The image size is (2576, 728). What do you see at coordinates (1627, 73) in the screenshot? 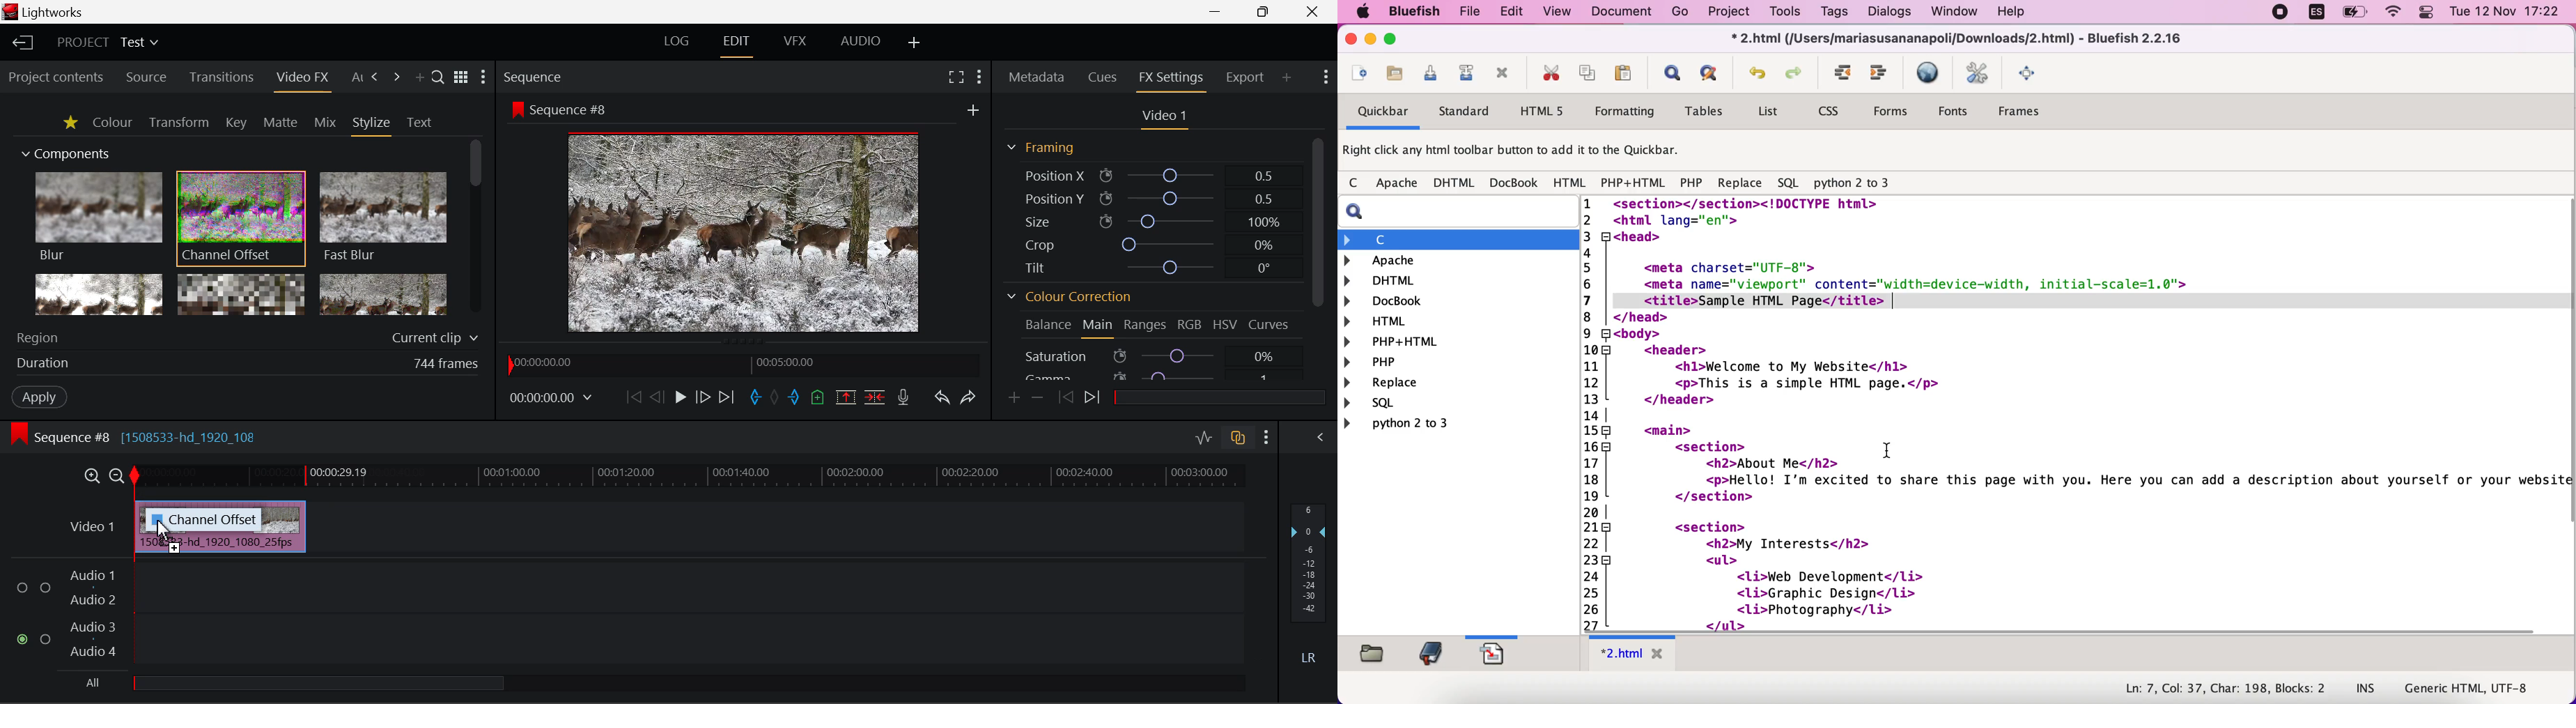
I see `paste` at bounding box center [1627, 73].